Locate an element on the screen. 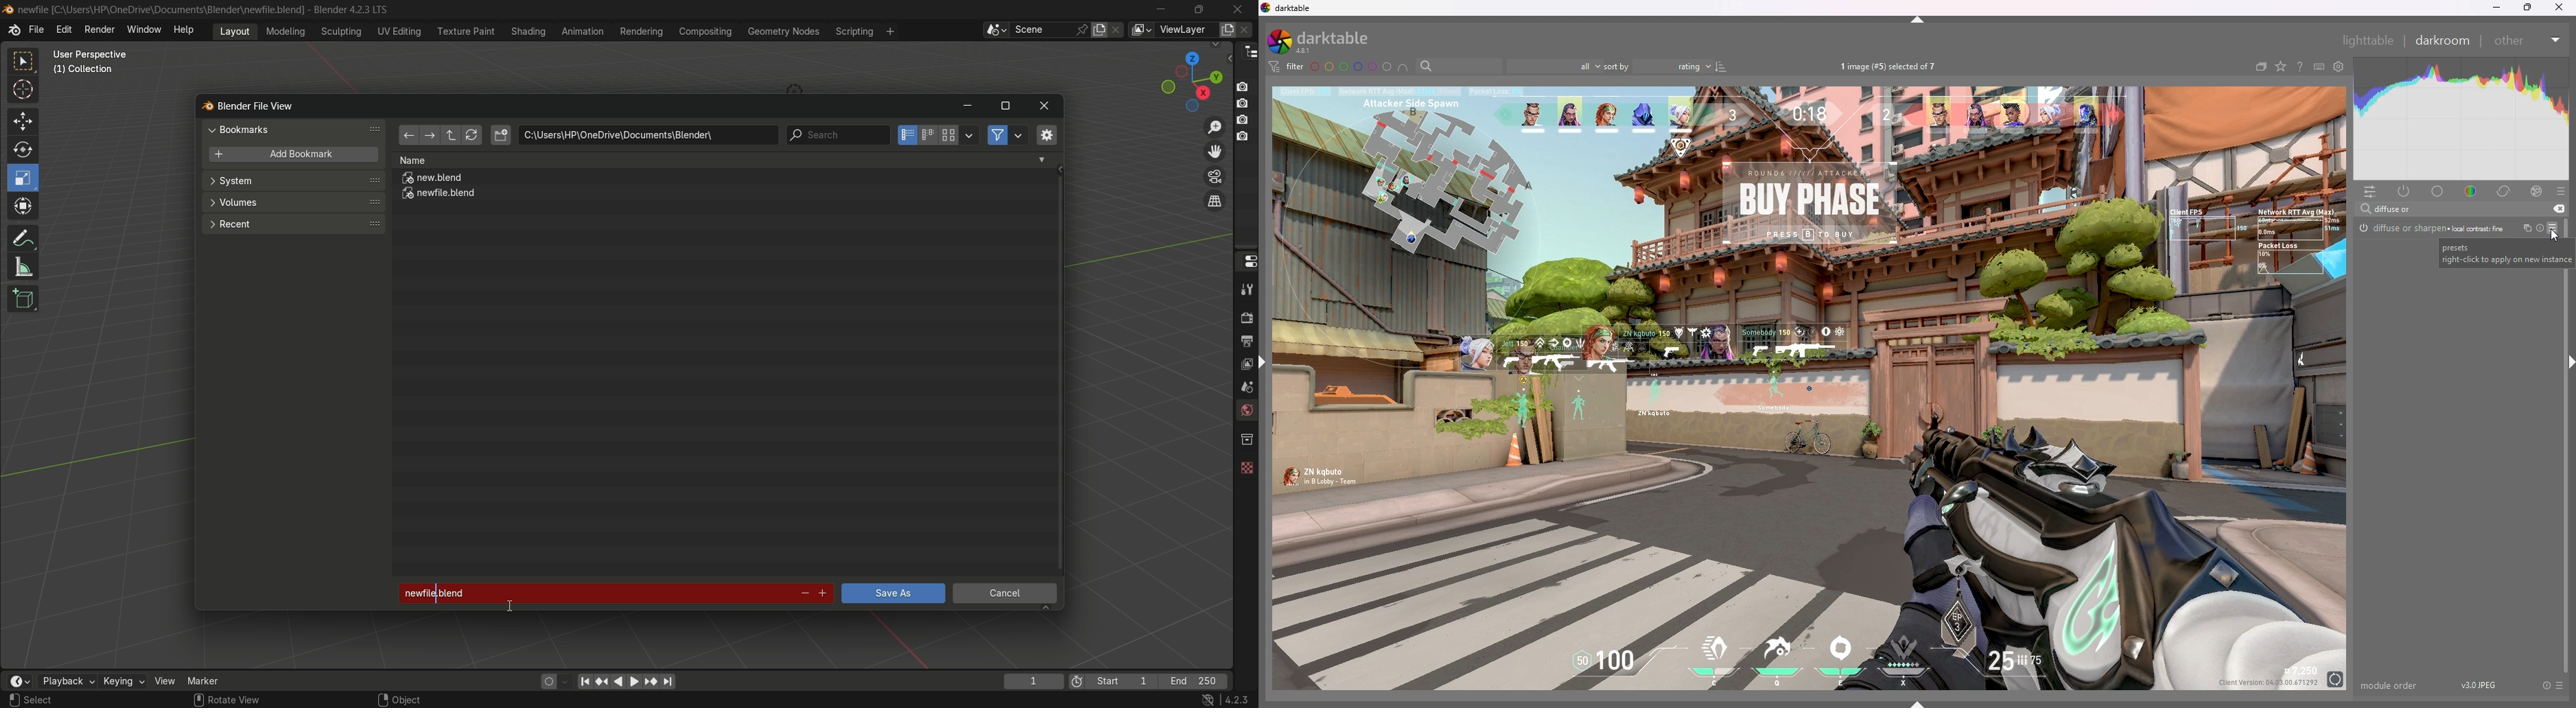 This screenshot has width=2576, height=728. module order is located at coordinates (2391, 685).